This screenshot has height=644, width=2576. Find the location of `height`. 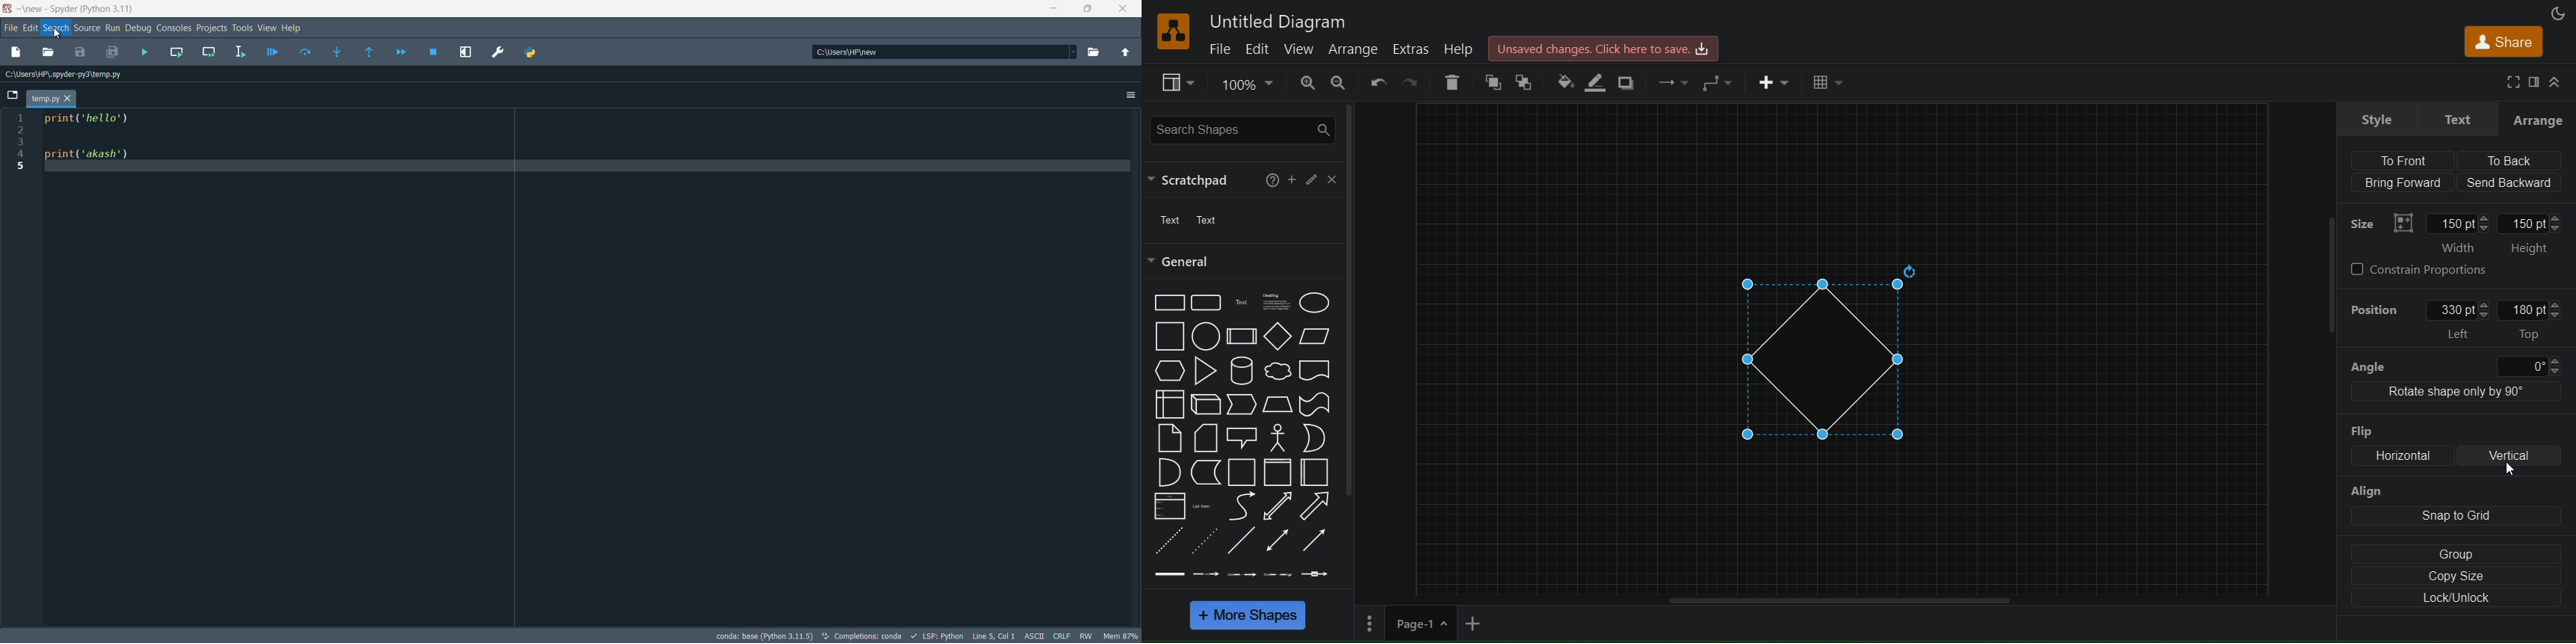

height is located at coordinates (2533, 236).